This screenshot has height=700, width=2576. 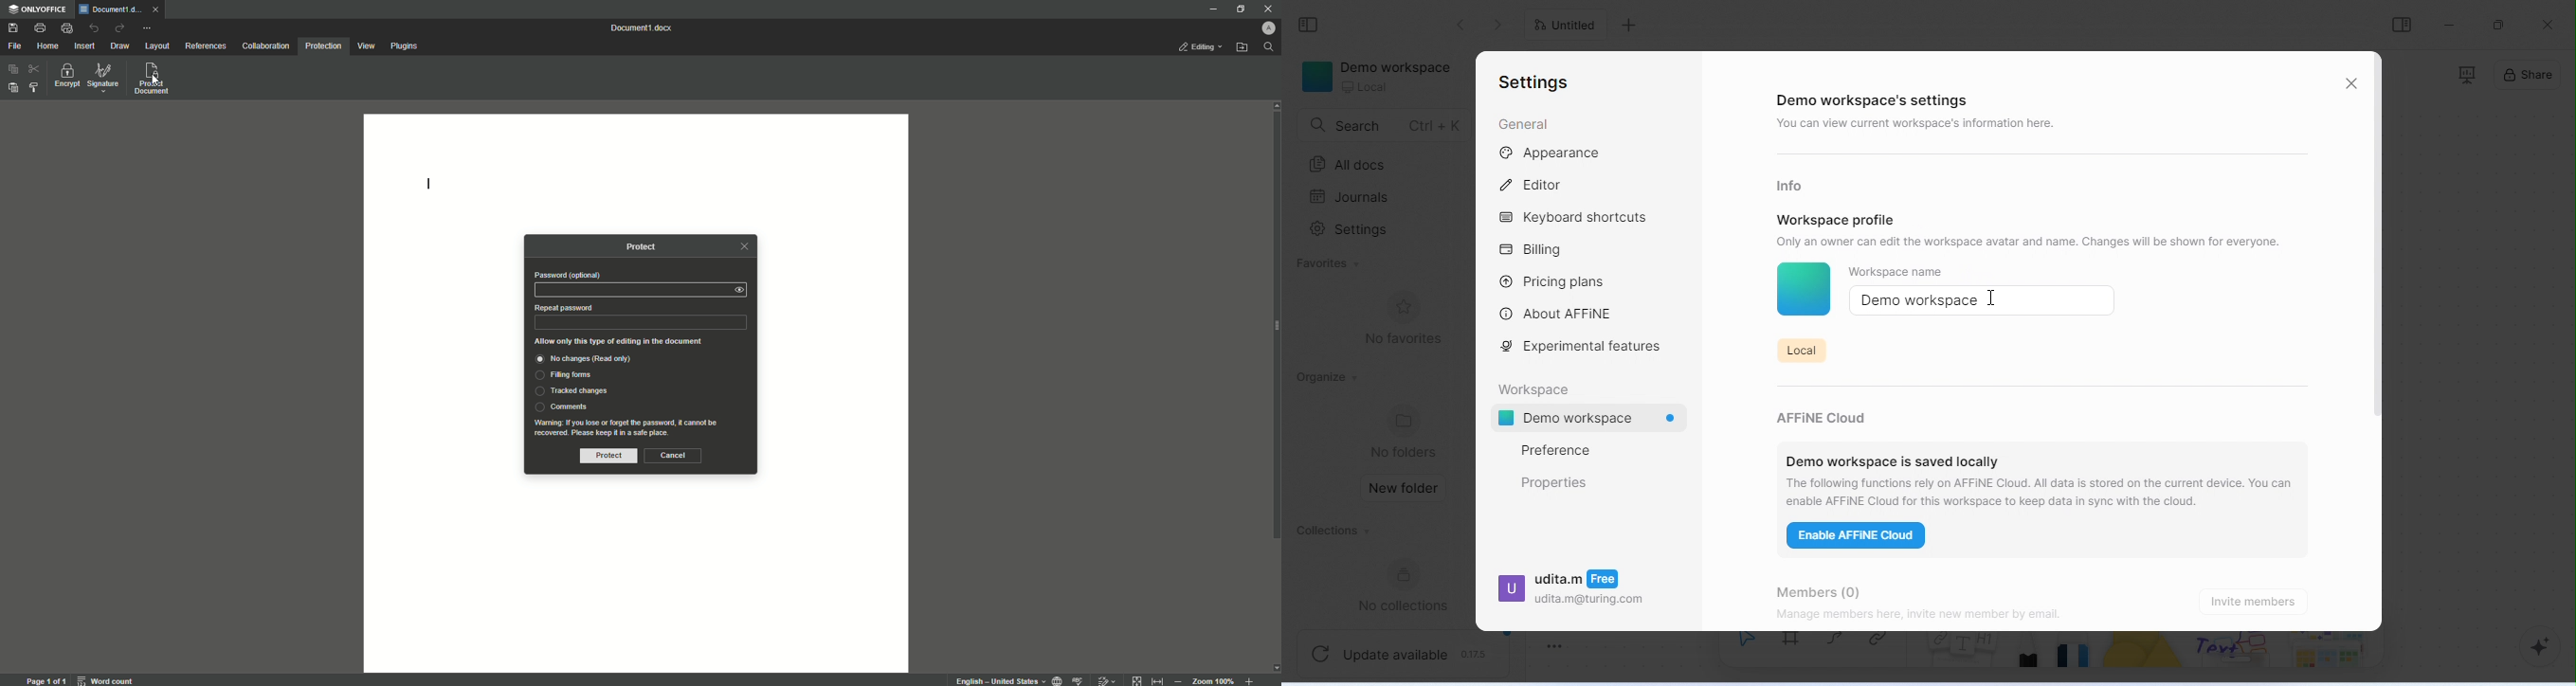 What do you see at coordinates (1594, 420) in the screenshot?
I see `demo workspace` at bounding box center [1594, 420].